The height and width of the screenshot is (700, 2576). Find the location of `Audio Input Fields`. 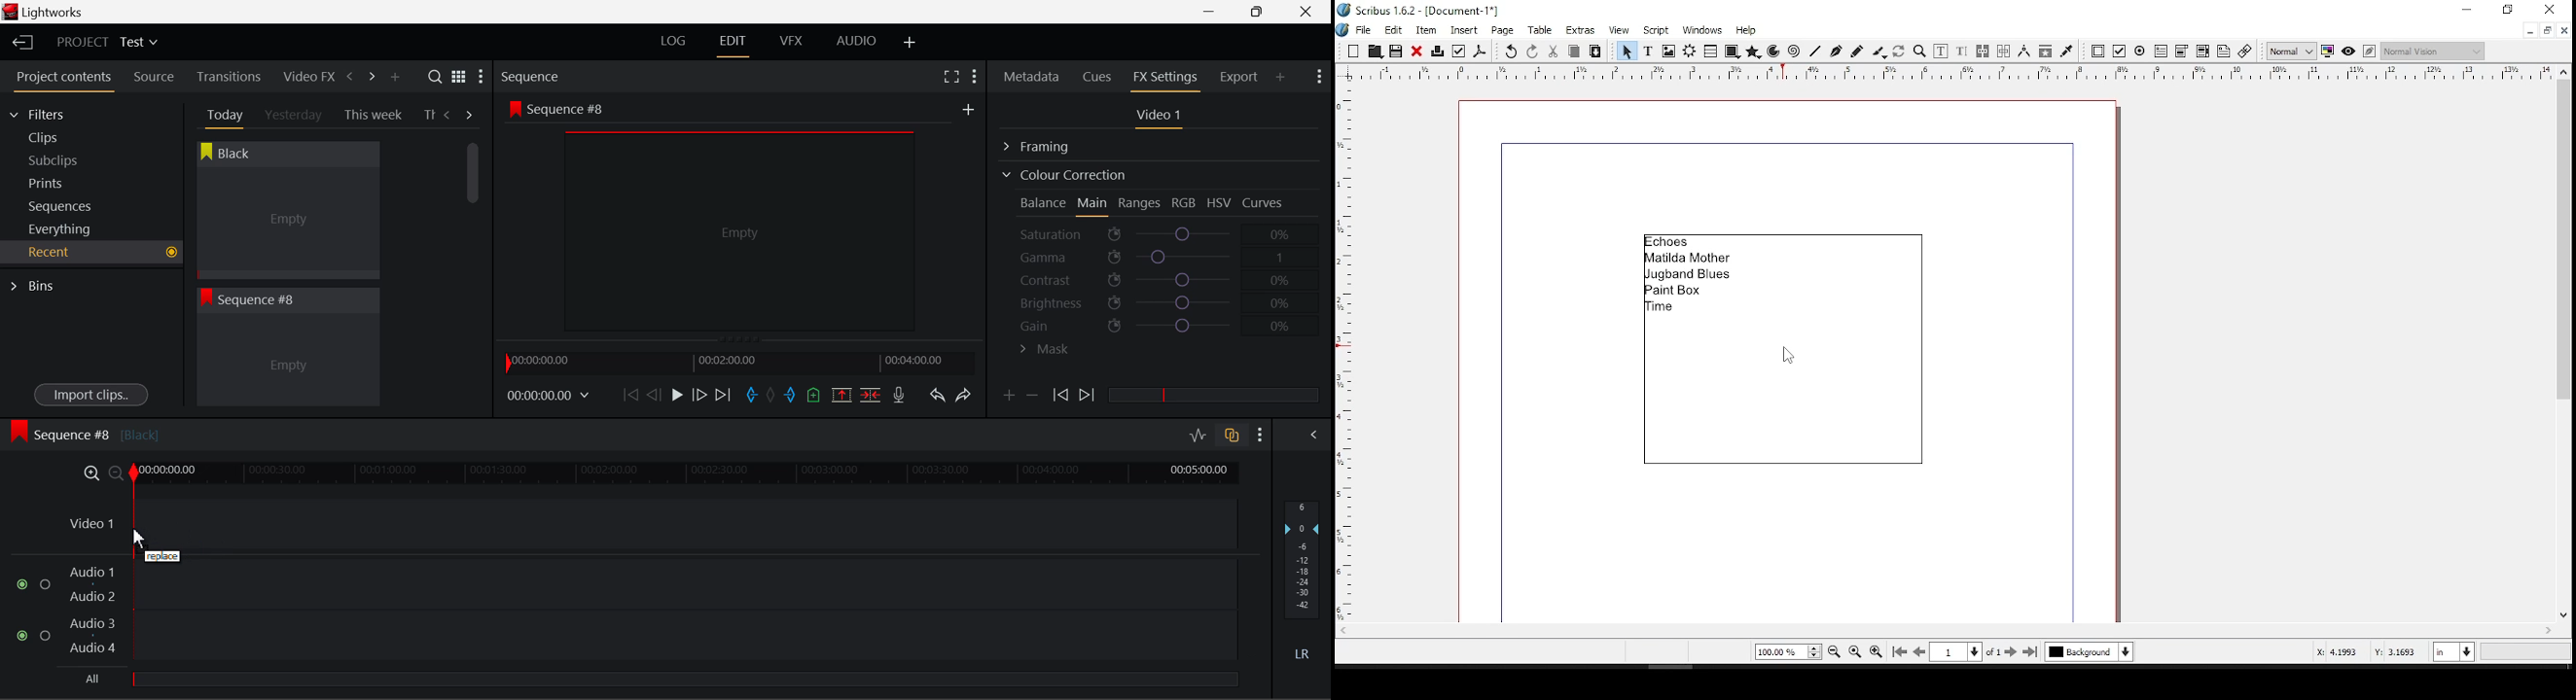

Audio Input Fields is located at coordinates (627, 611).